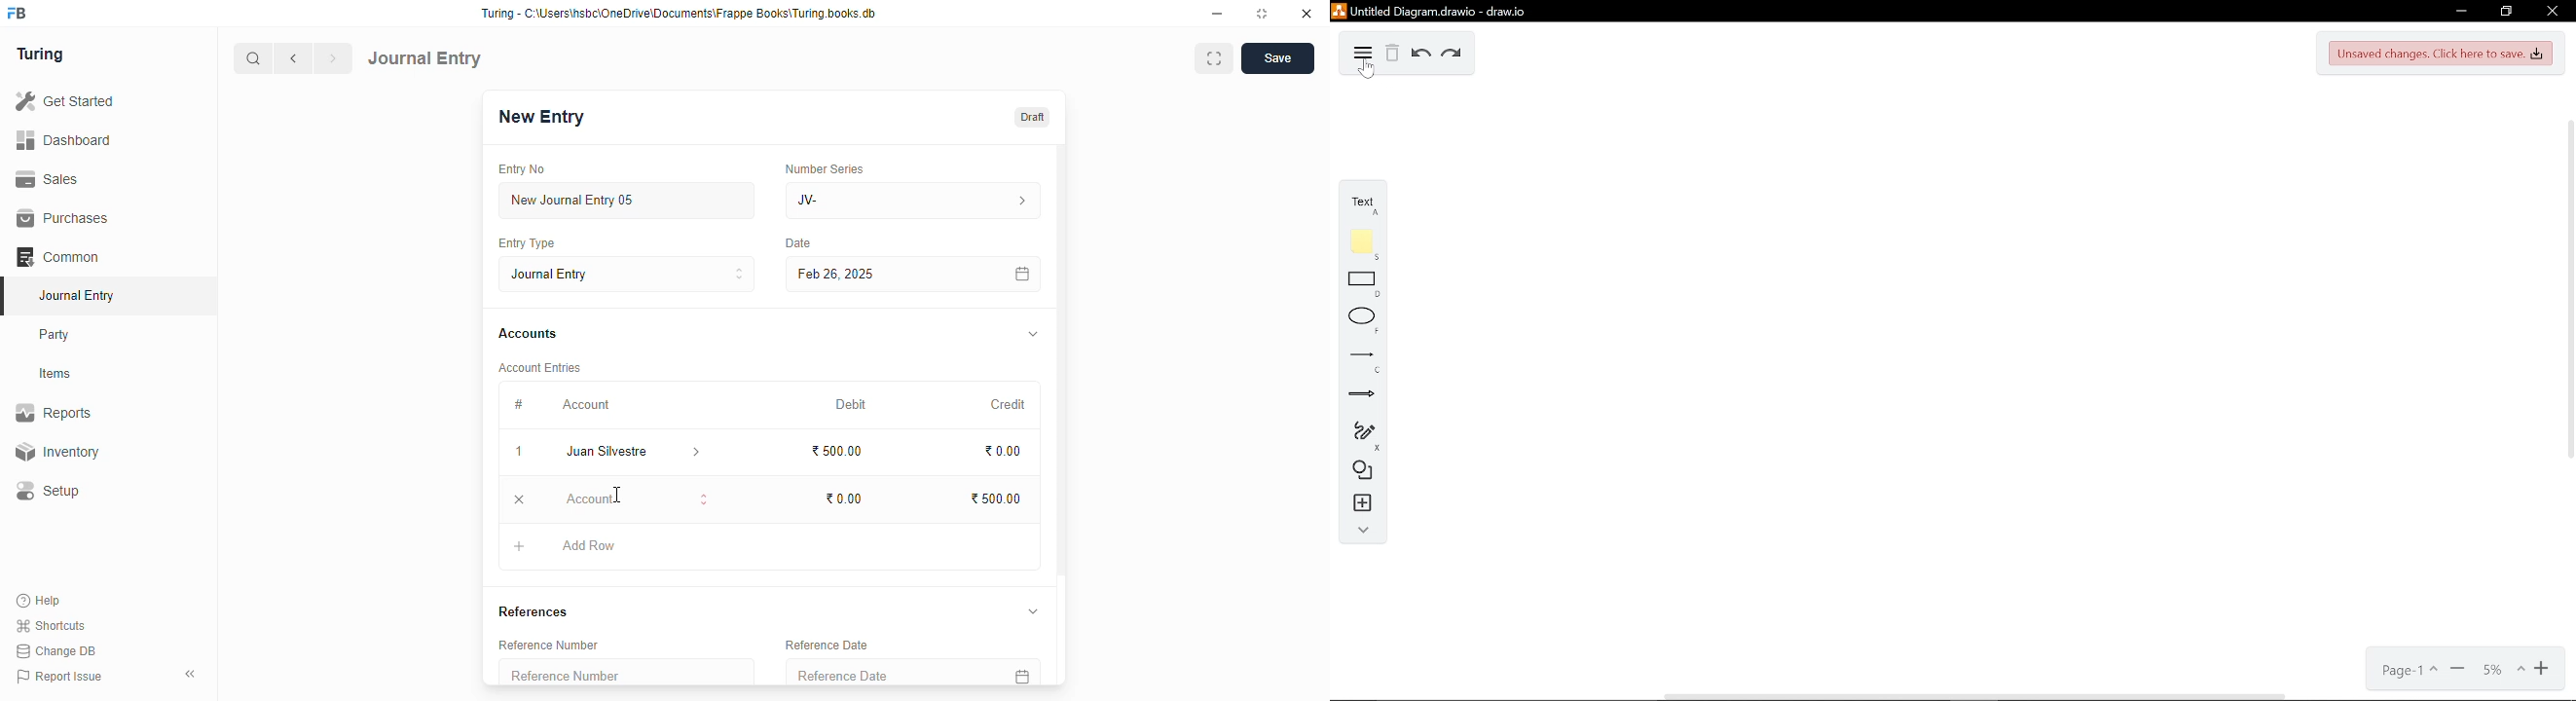  Describe the element at coordinates (1213, 58) in the screenshot. I see `toggle between form and full width` at that location.